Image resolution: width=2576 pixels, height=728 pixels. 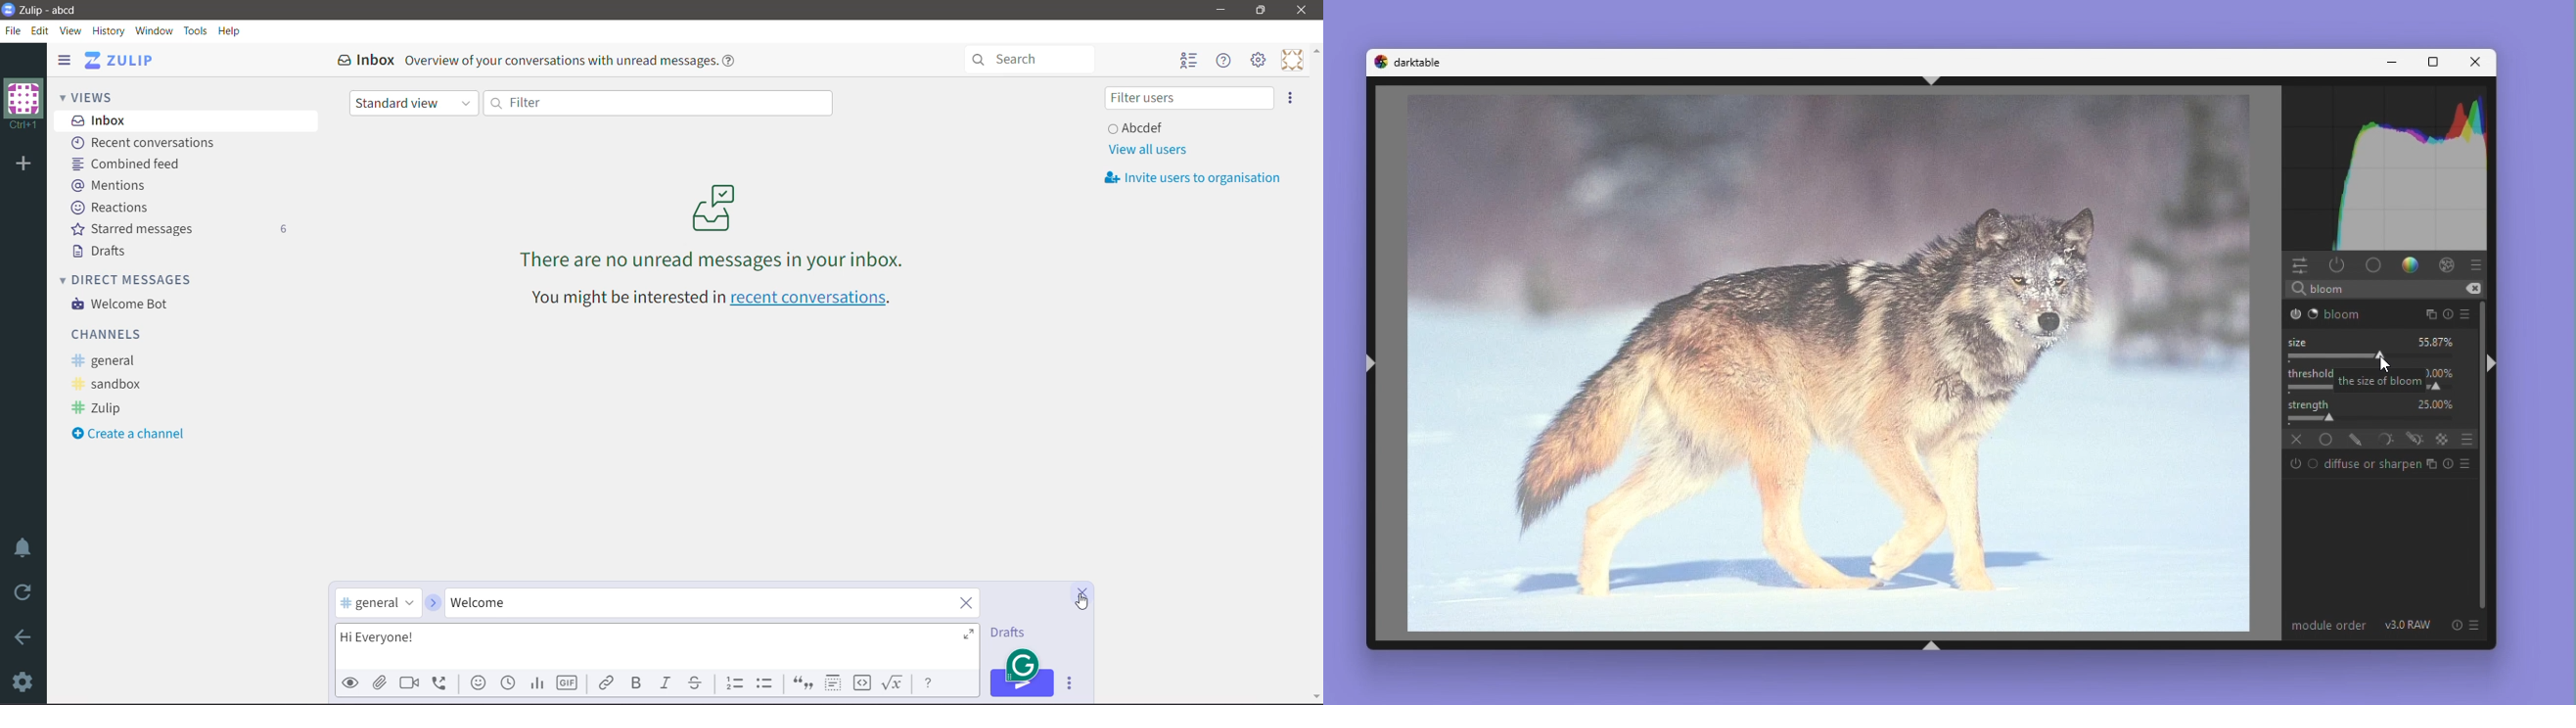 What do you see at coordinates (963, 604) in the screenshot?
I see `Clear Topic` at bounding box center [963, 604].